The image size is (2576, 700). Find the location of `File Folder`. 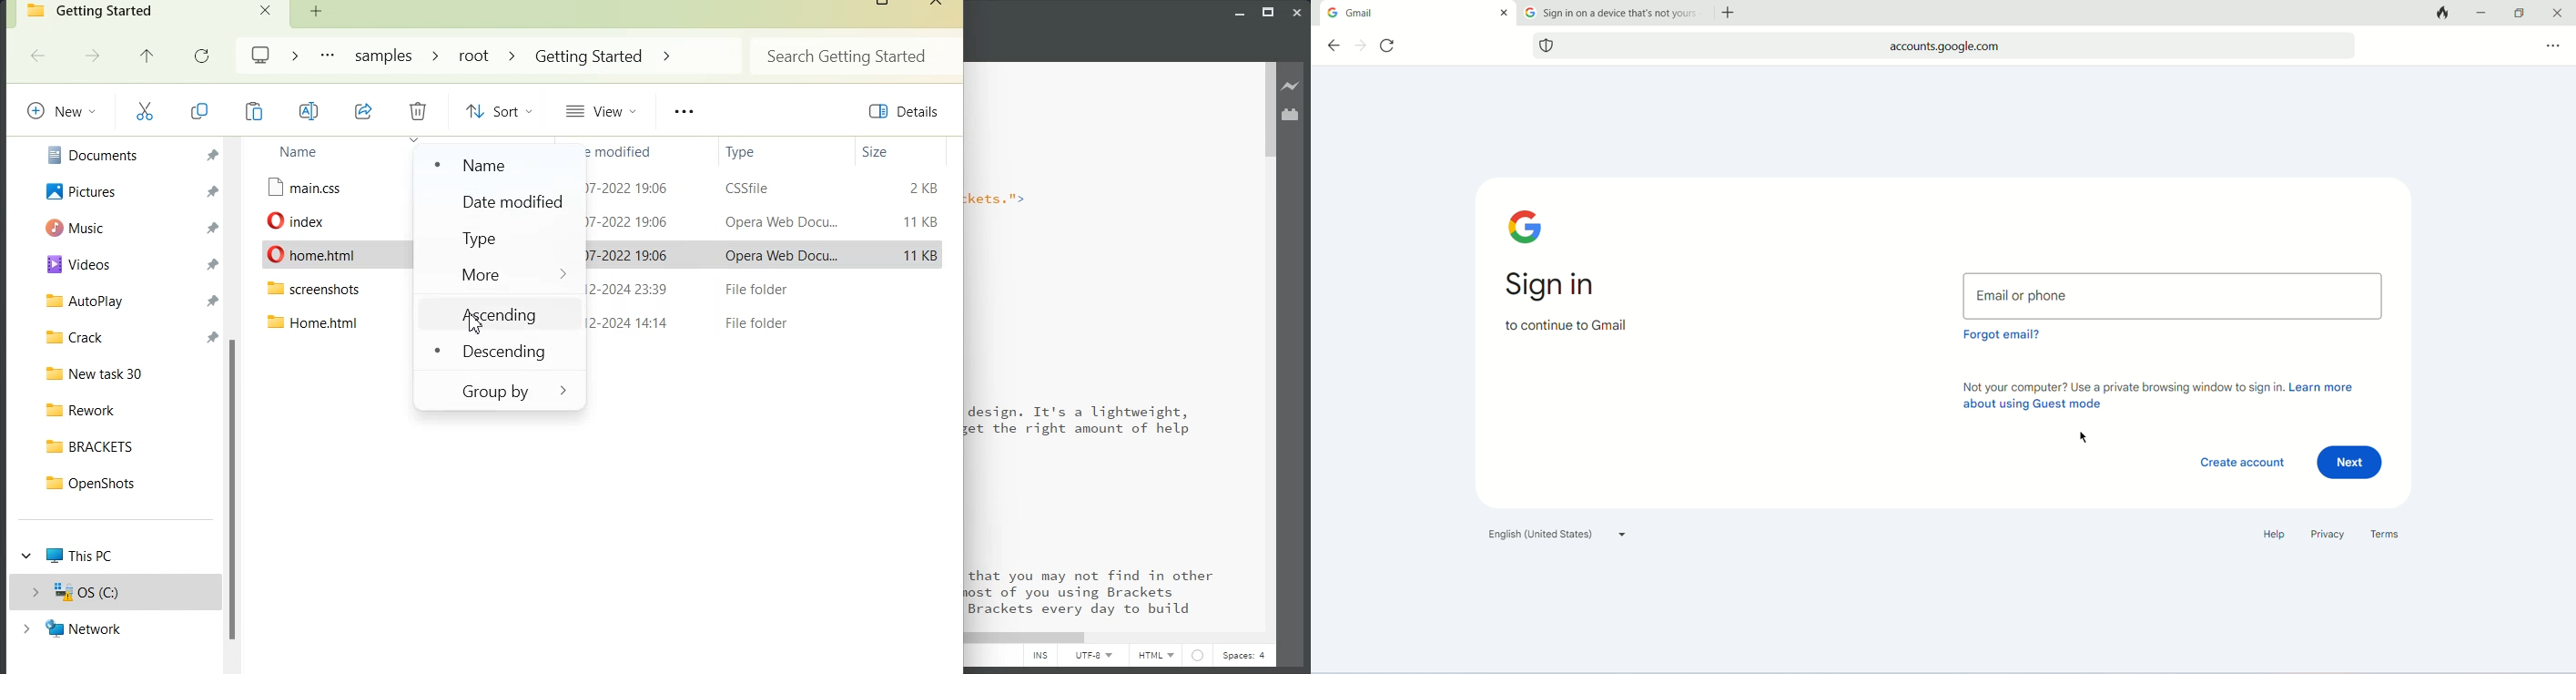

File Folder is located at coordinates (755, 289).